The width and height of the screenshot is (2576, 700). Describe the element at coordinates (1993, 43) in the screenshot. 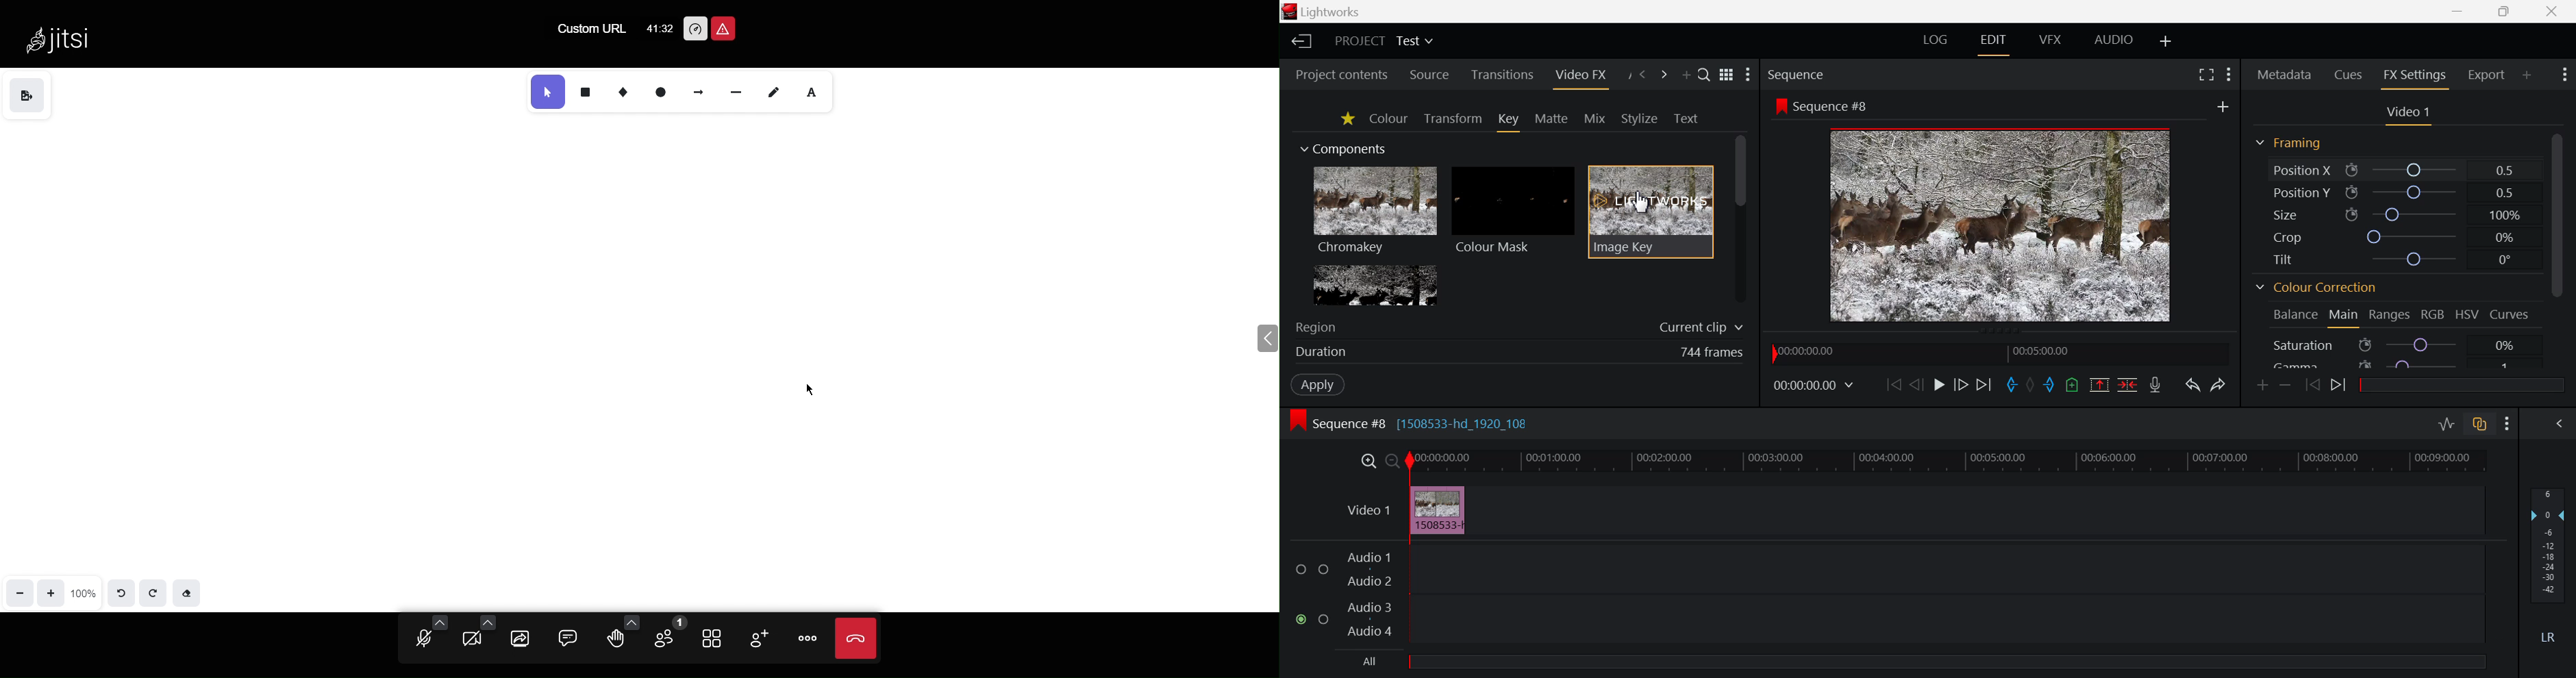

I see `EDIT Layout` at that location.